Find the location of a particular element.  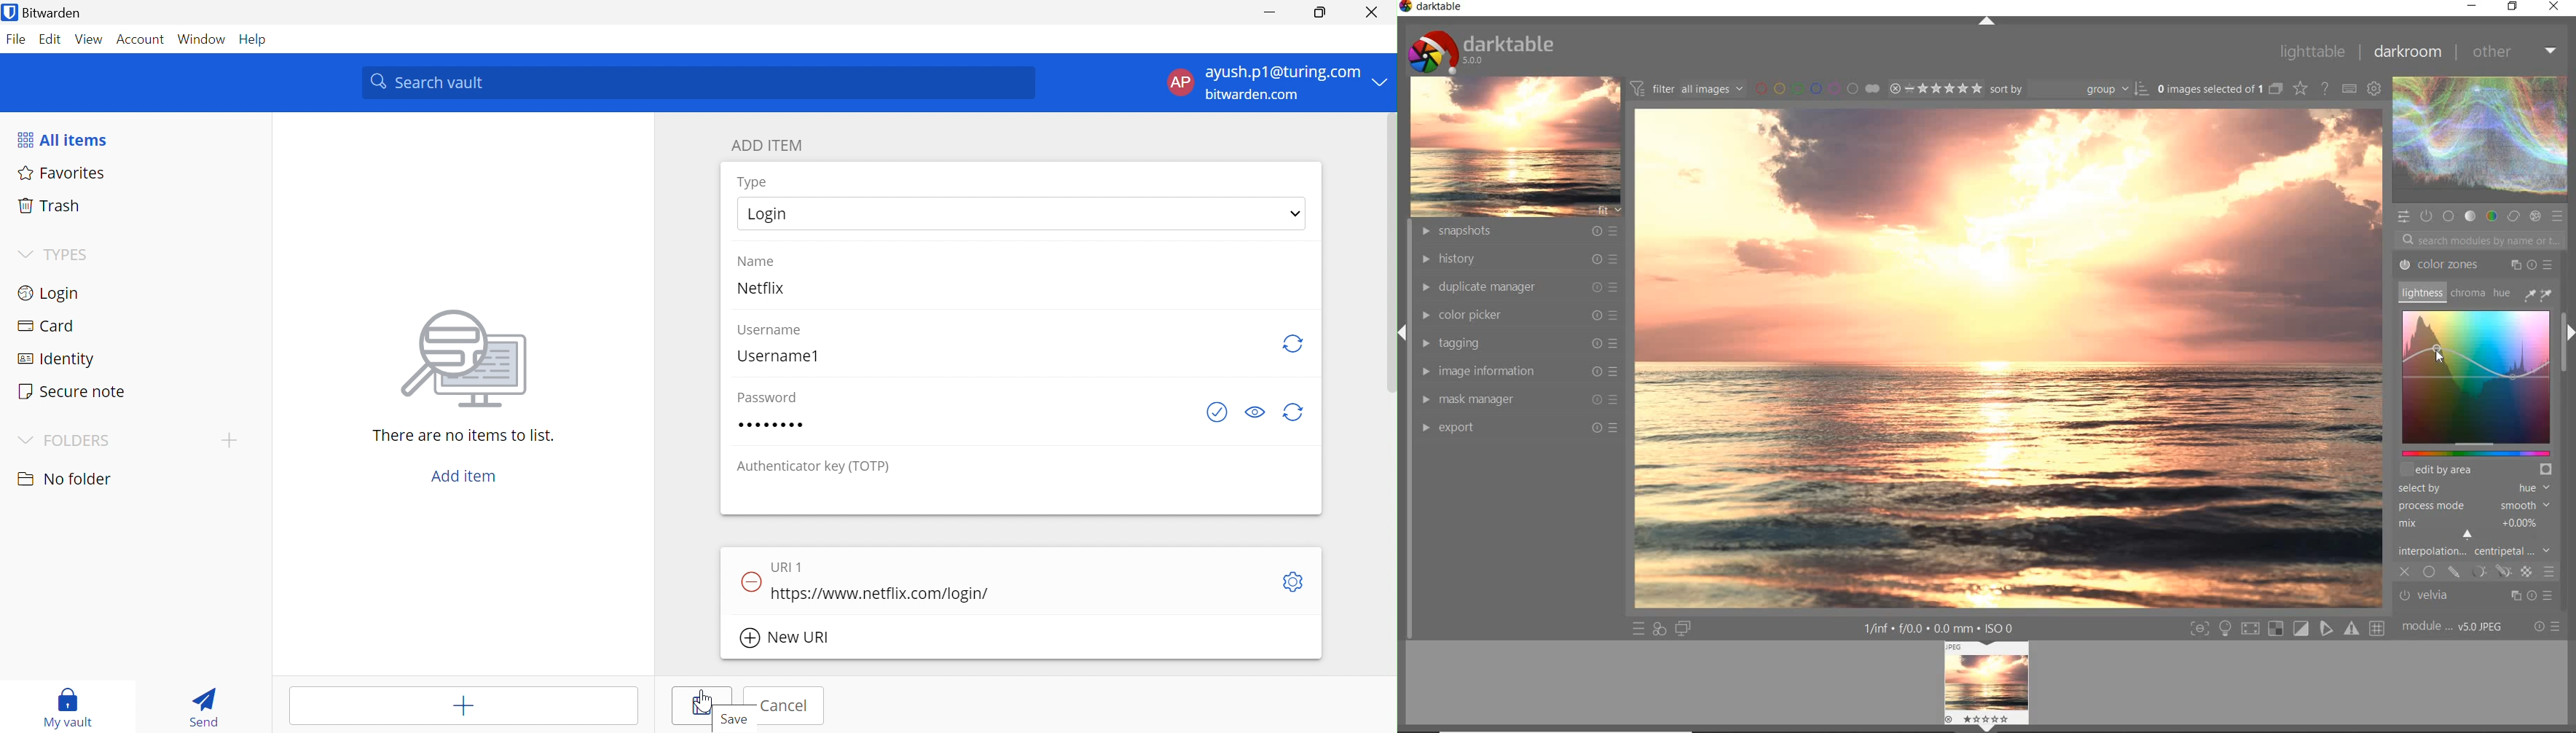

Send is located at coordinates (203, 710).